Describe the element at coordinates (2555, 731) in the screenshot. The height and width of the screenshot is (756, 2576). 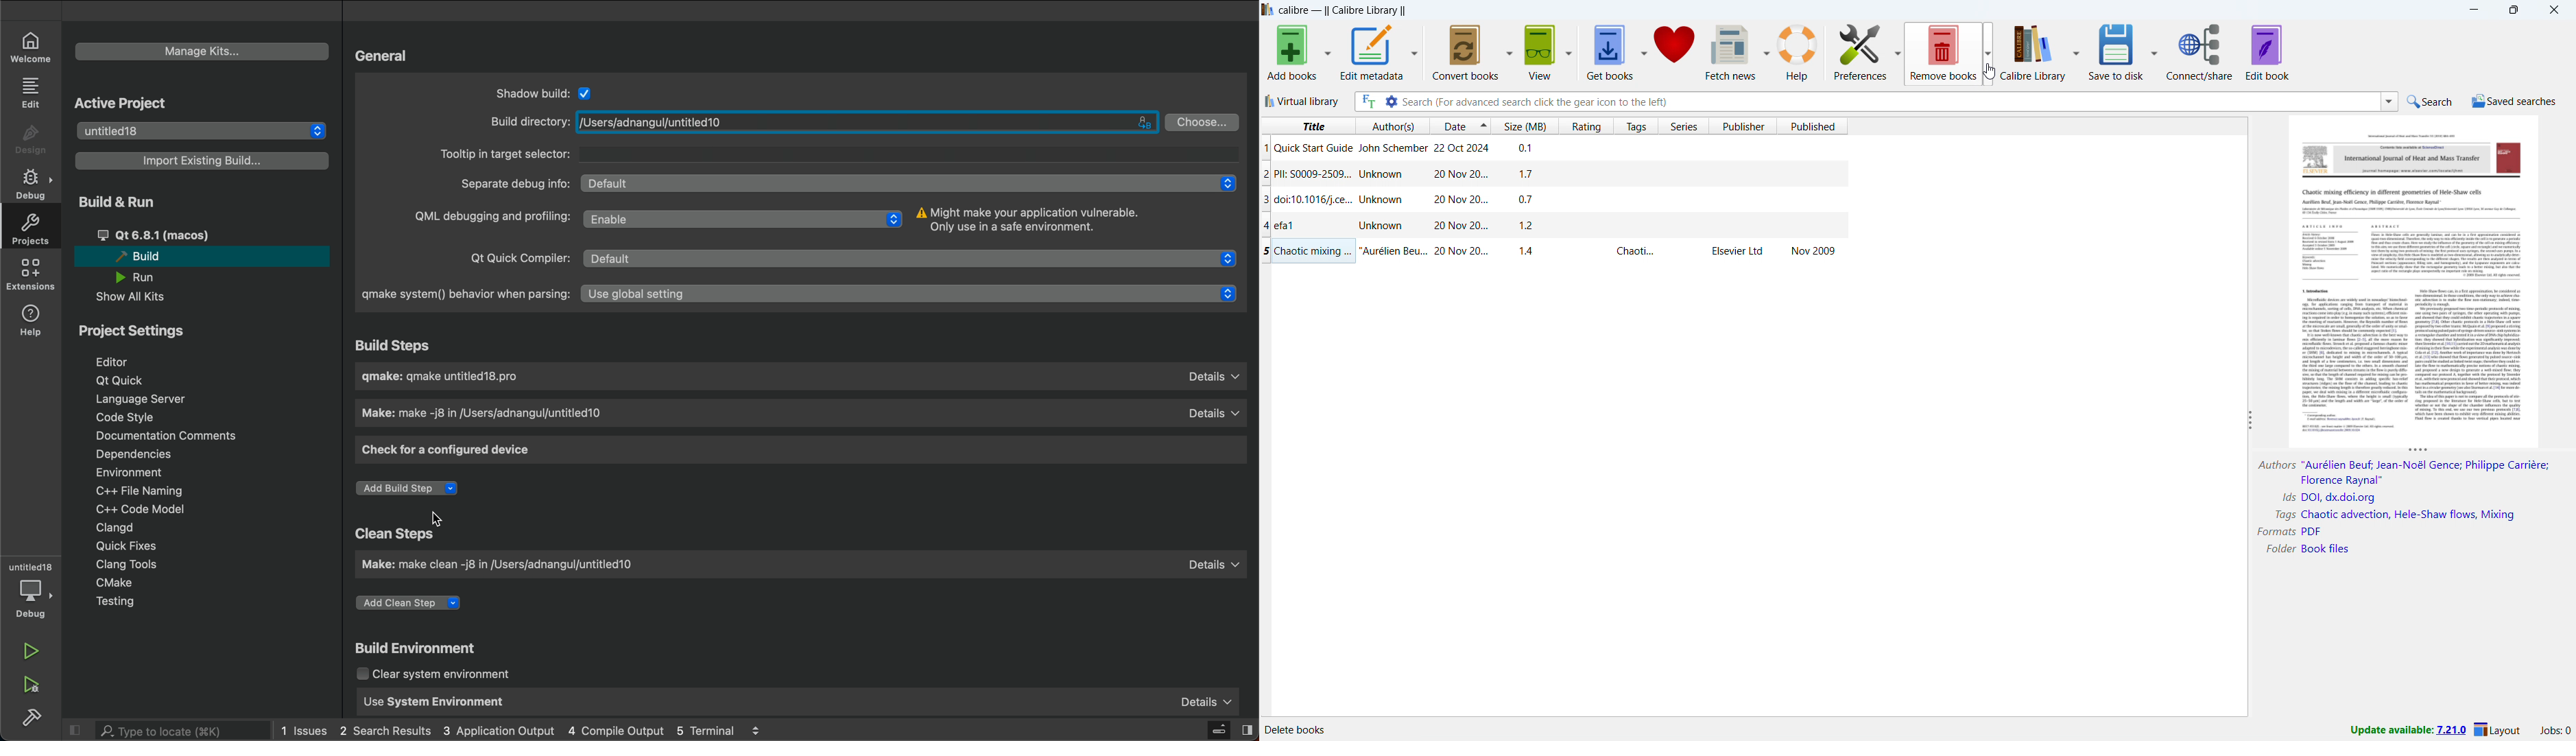
I see `active jobs` at that location.